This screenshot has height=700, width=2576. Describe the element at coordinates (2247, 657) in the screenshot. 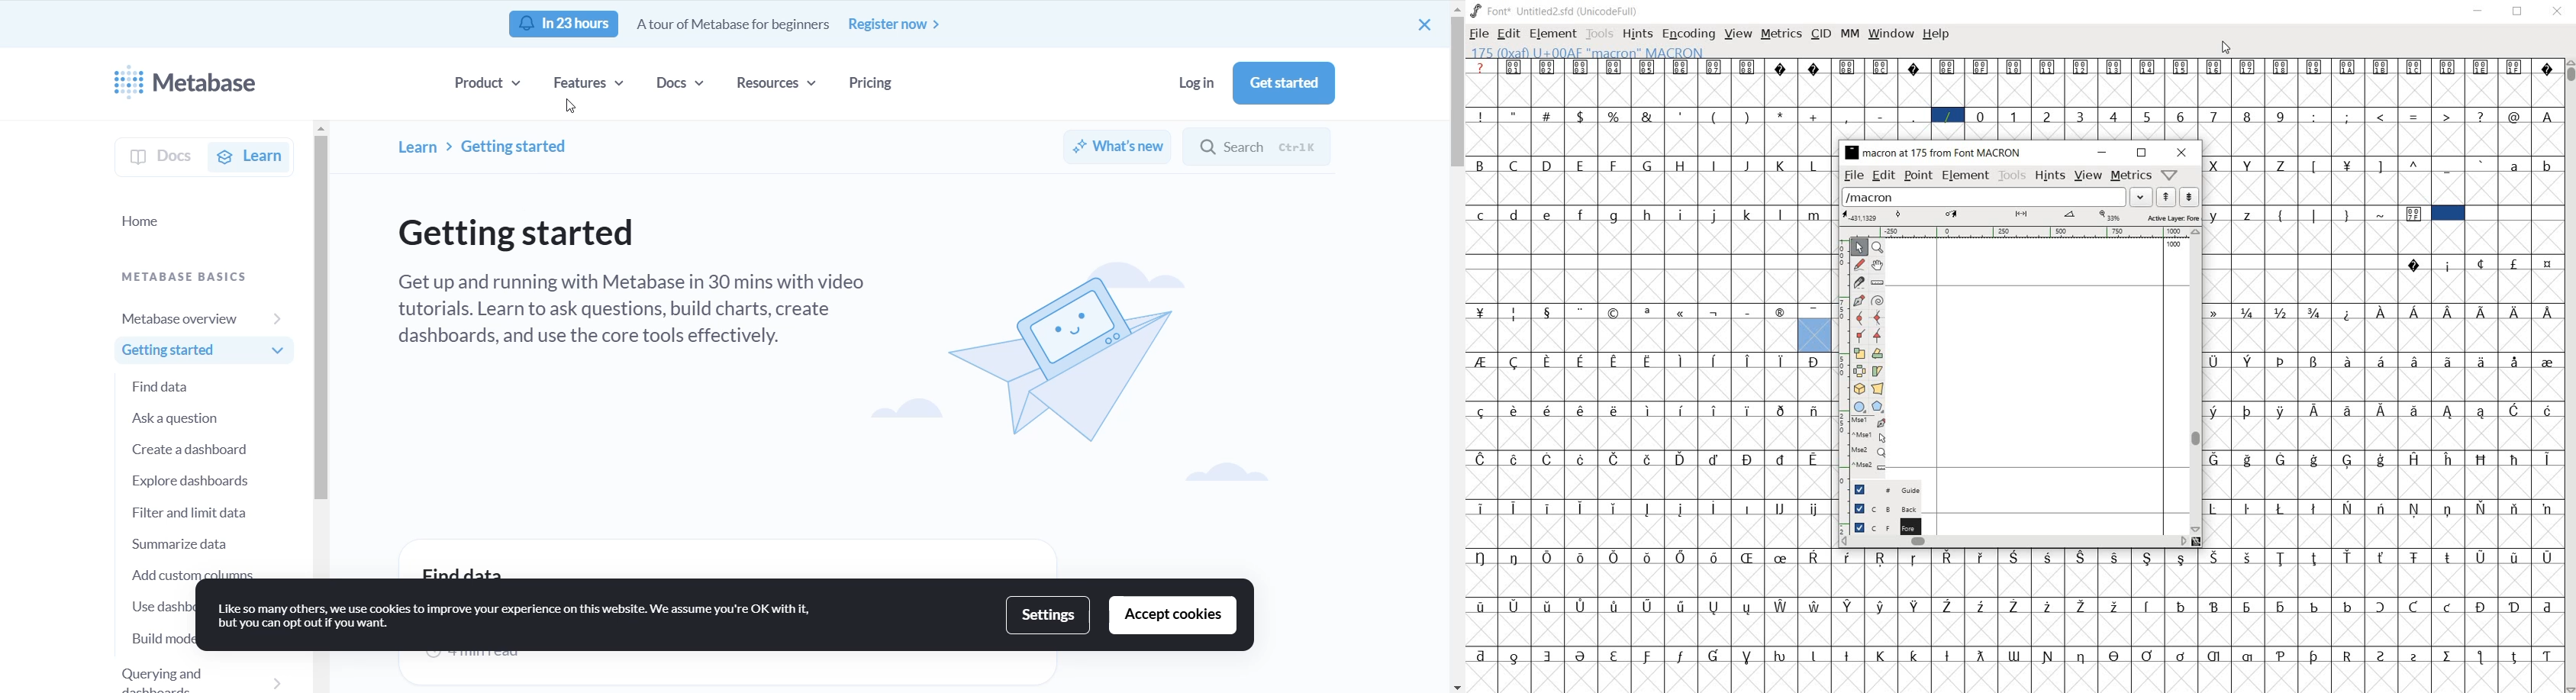

I see `Symbol` at that location.